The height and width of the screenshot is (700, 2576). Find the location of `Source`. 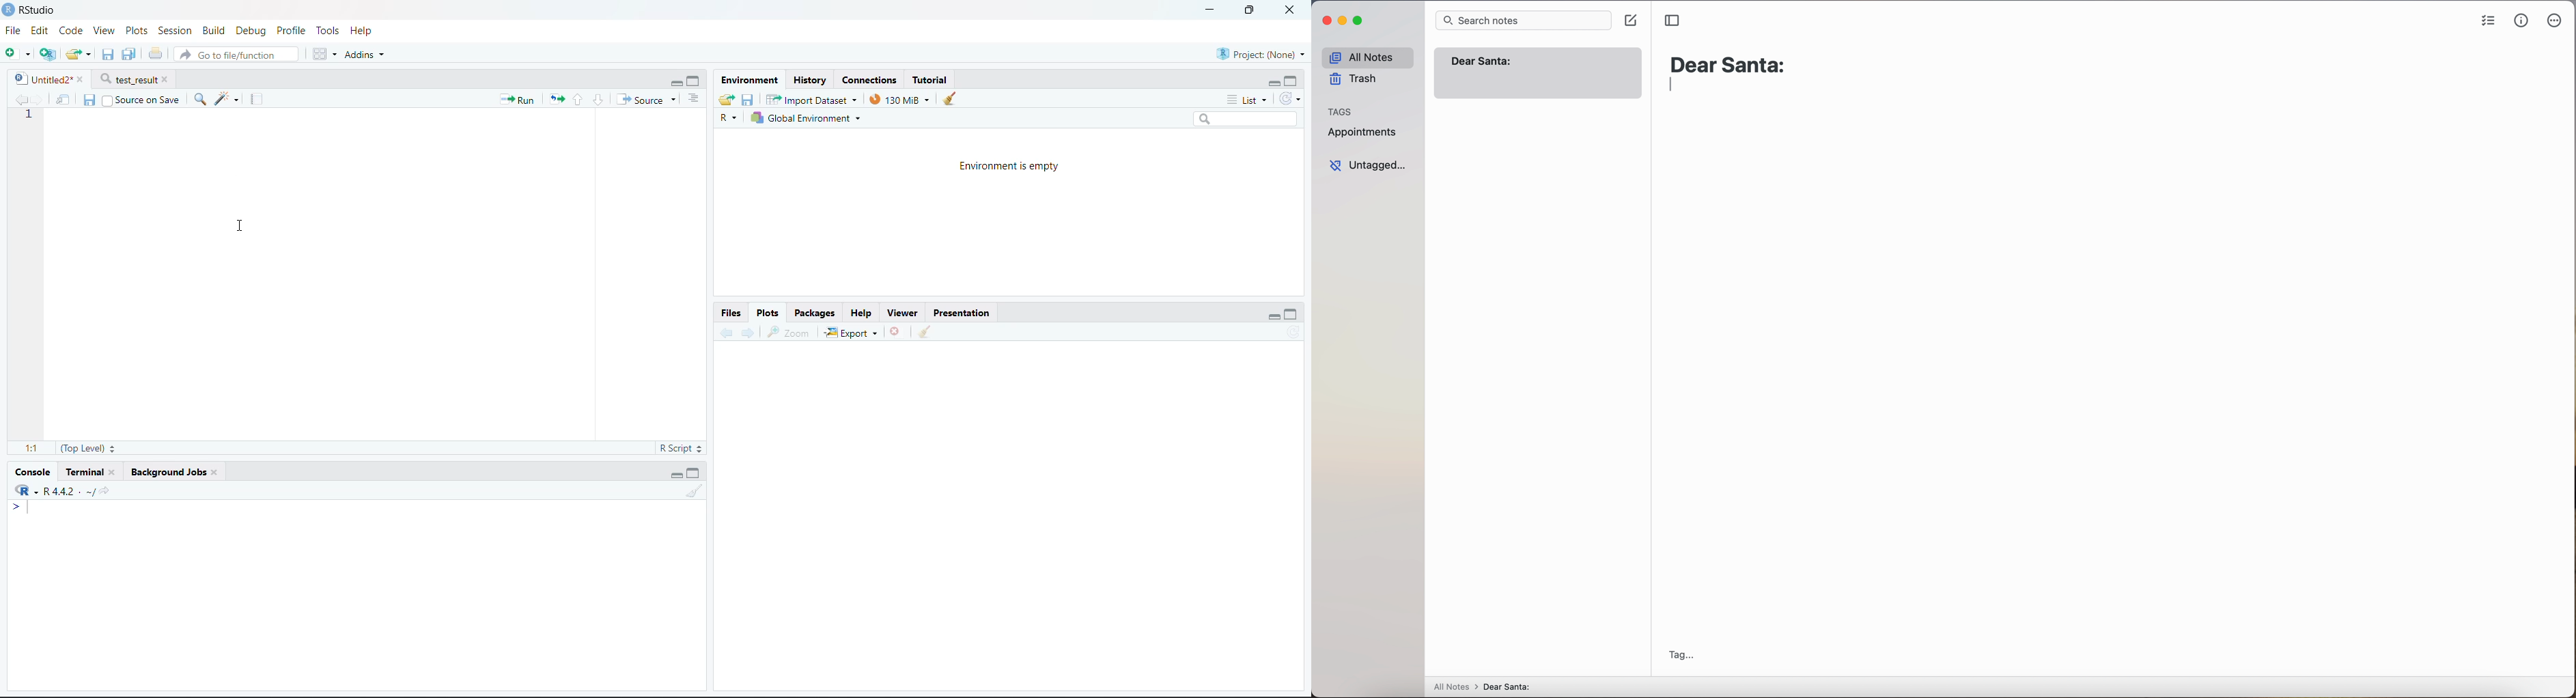

Source is located at coordinates (645, 99).